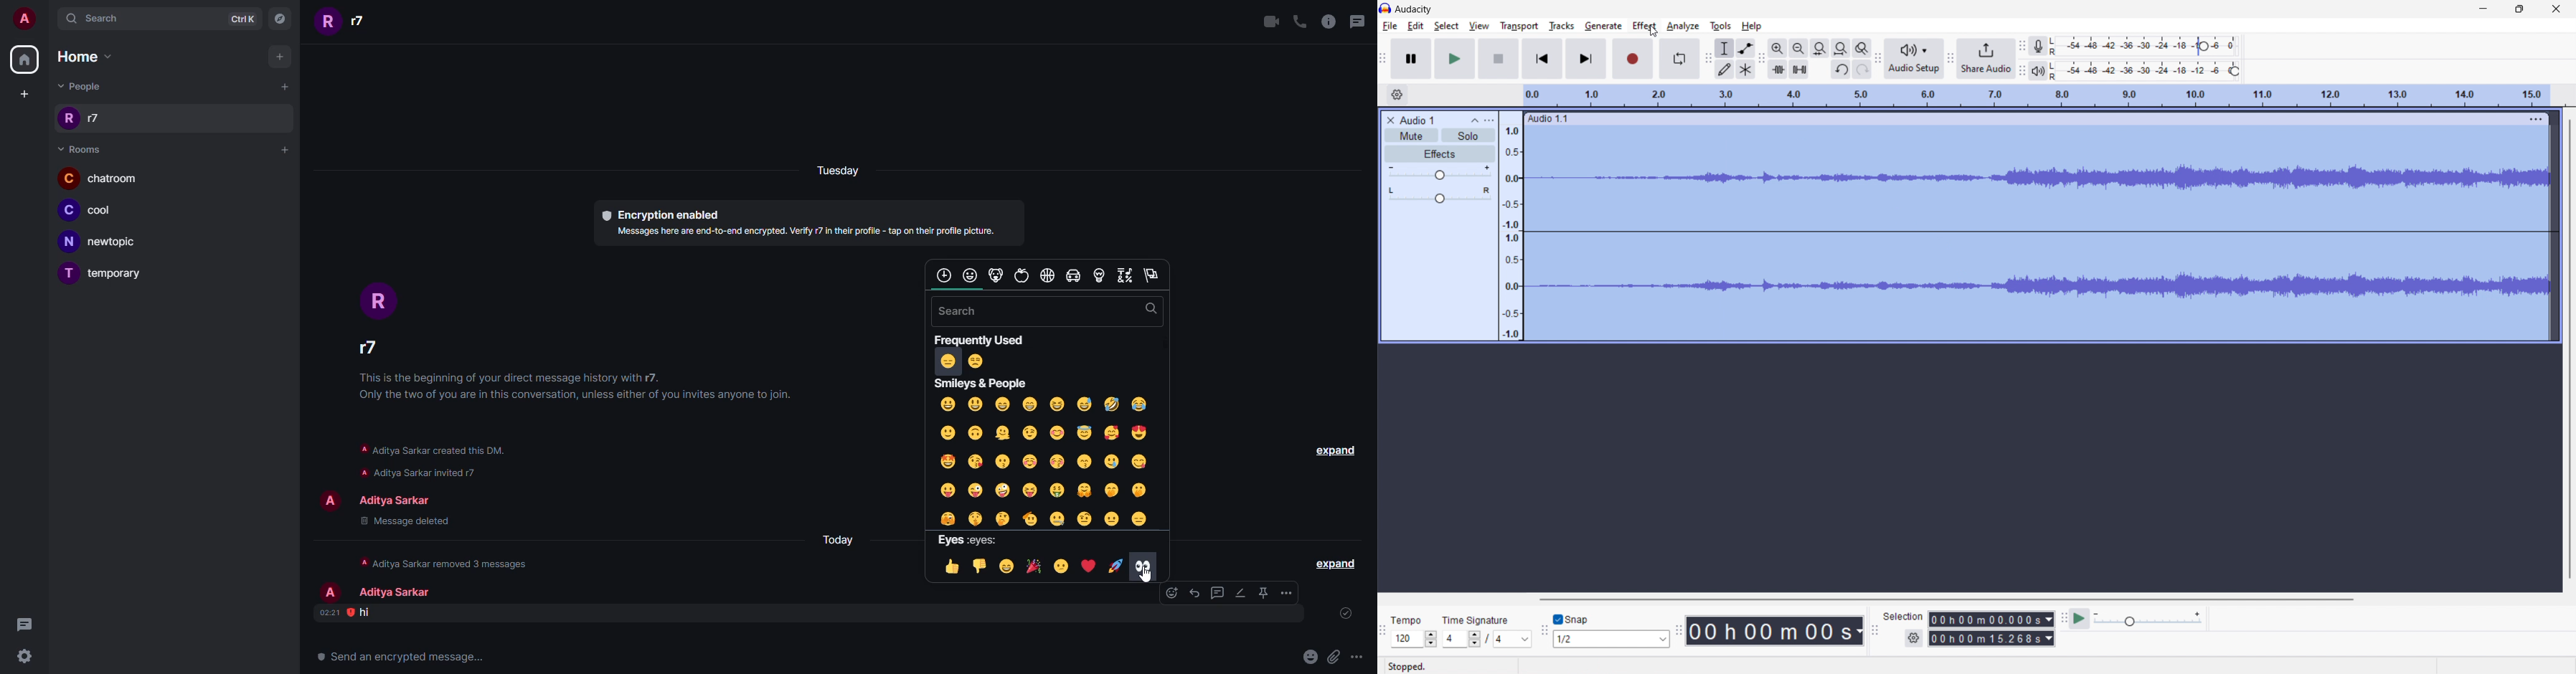 The height and width of the screenshot is (700, 2576). I want to click on love, so click(1090, 566).